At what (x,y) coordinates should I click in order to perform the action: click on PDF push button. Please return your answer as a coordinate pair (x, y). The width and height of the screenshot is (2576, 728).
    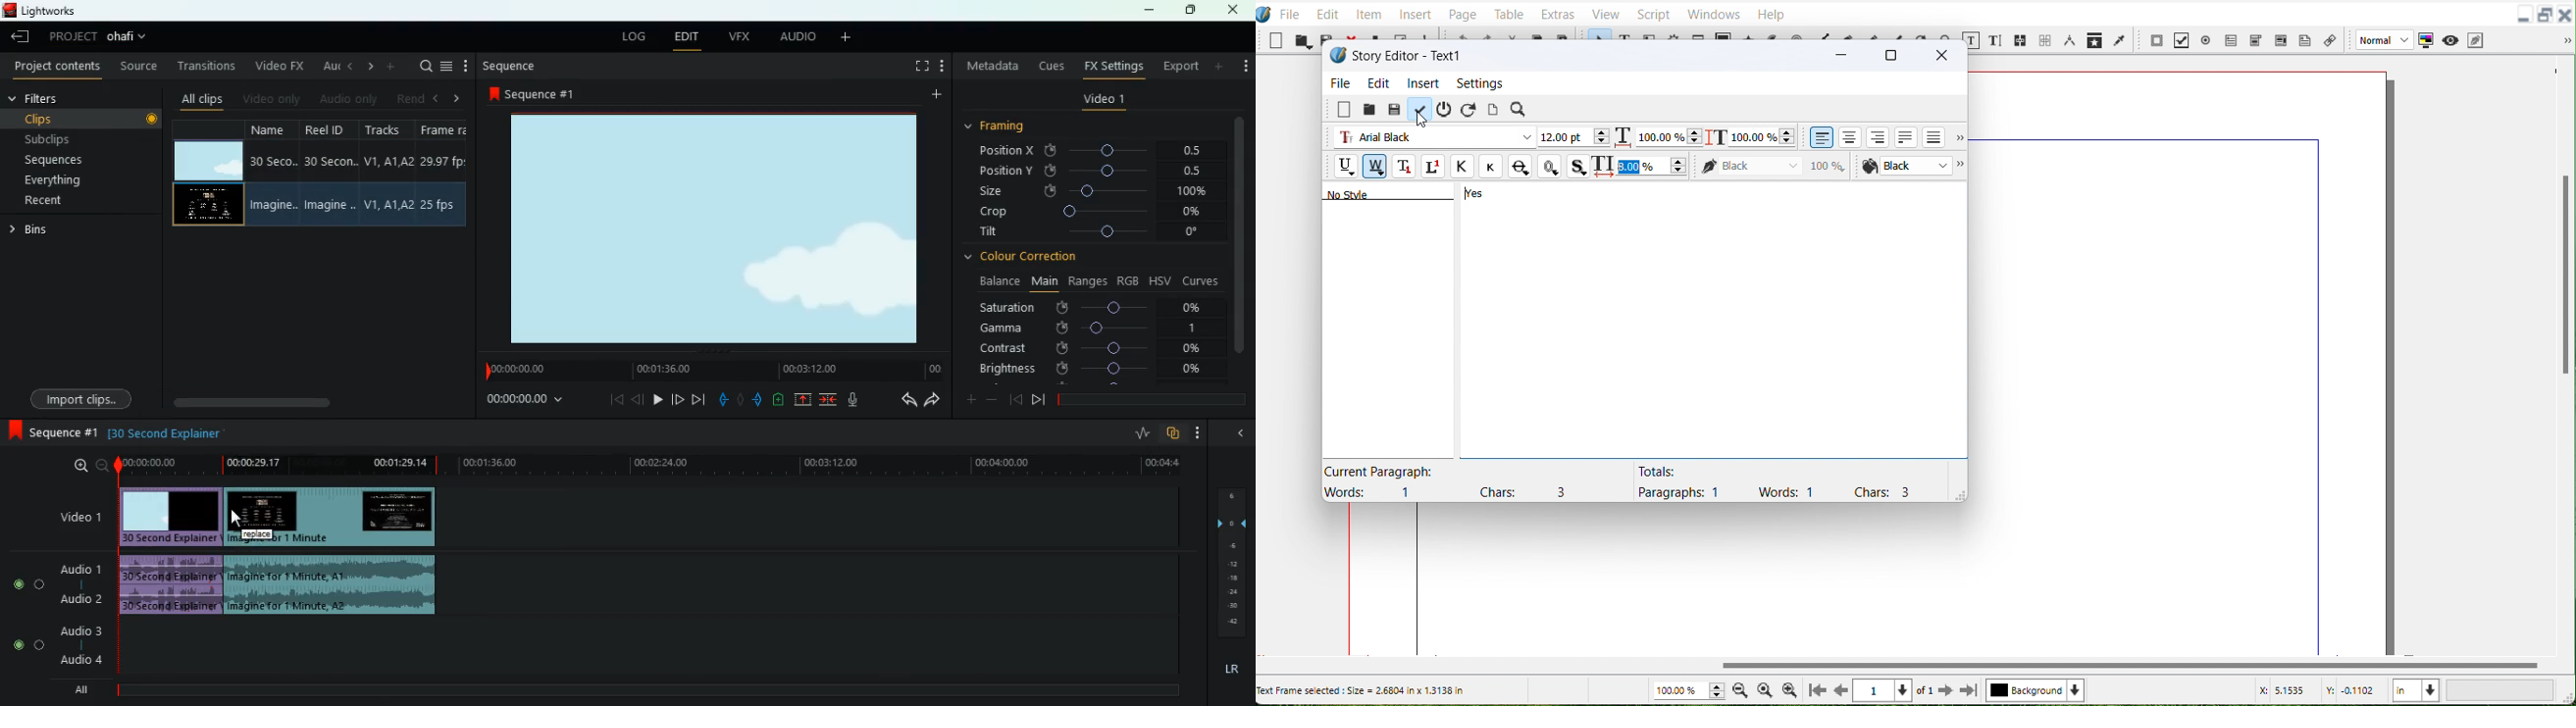
    Looking at the image, I should click on (2157, 39).